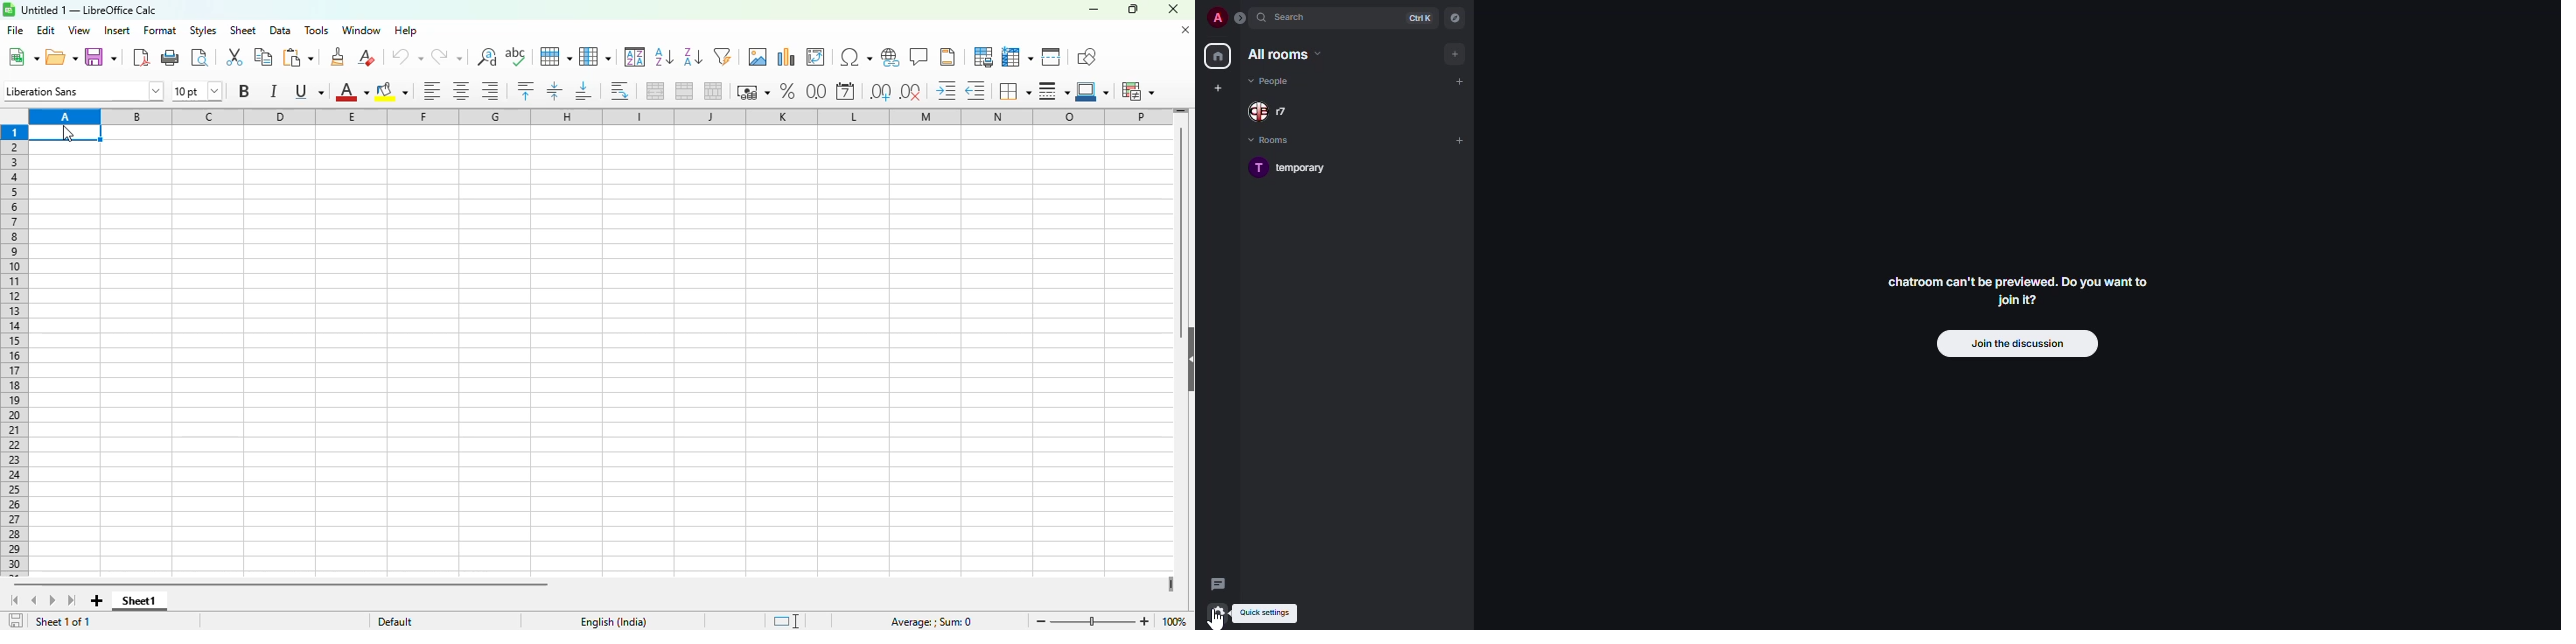 The height and width of the screenshot is (644, 2576). I want to click on column, so click(595, 56).